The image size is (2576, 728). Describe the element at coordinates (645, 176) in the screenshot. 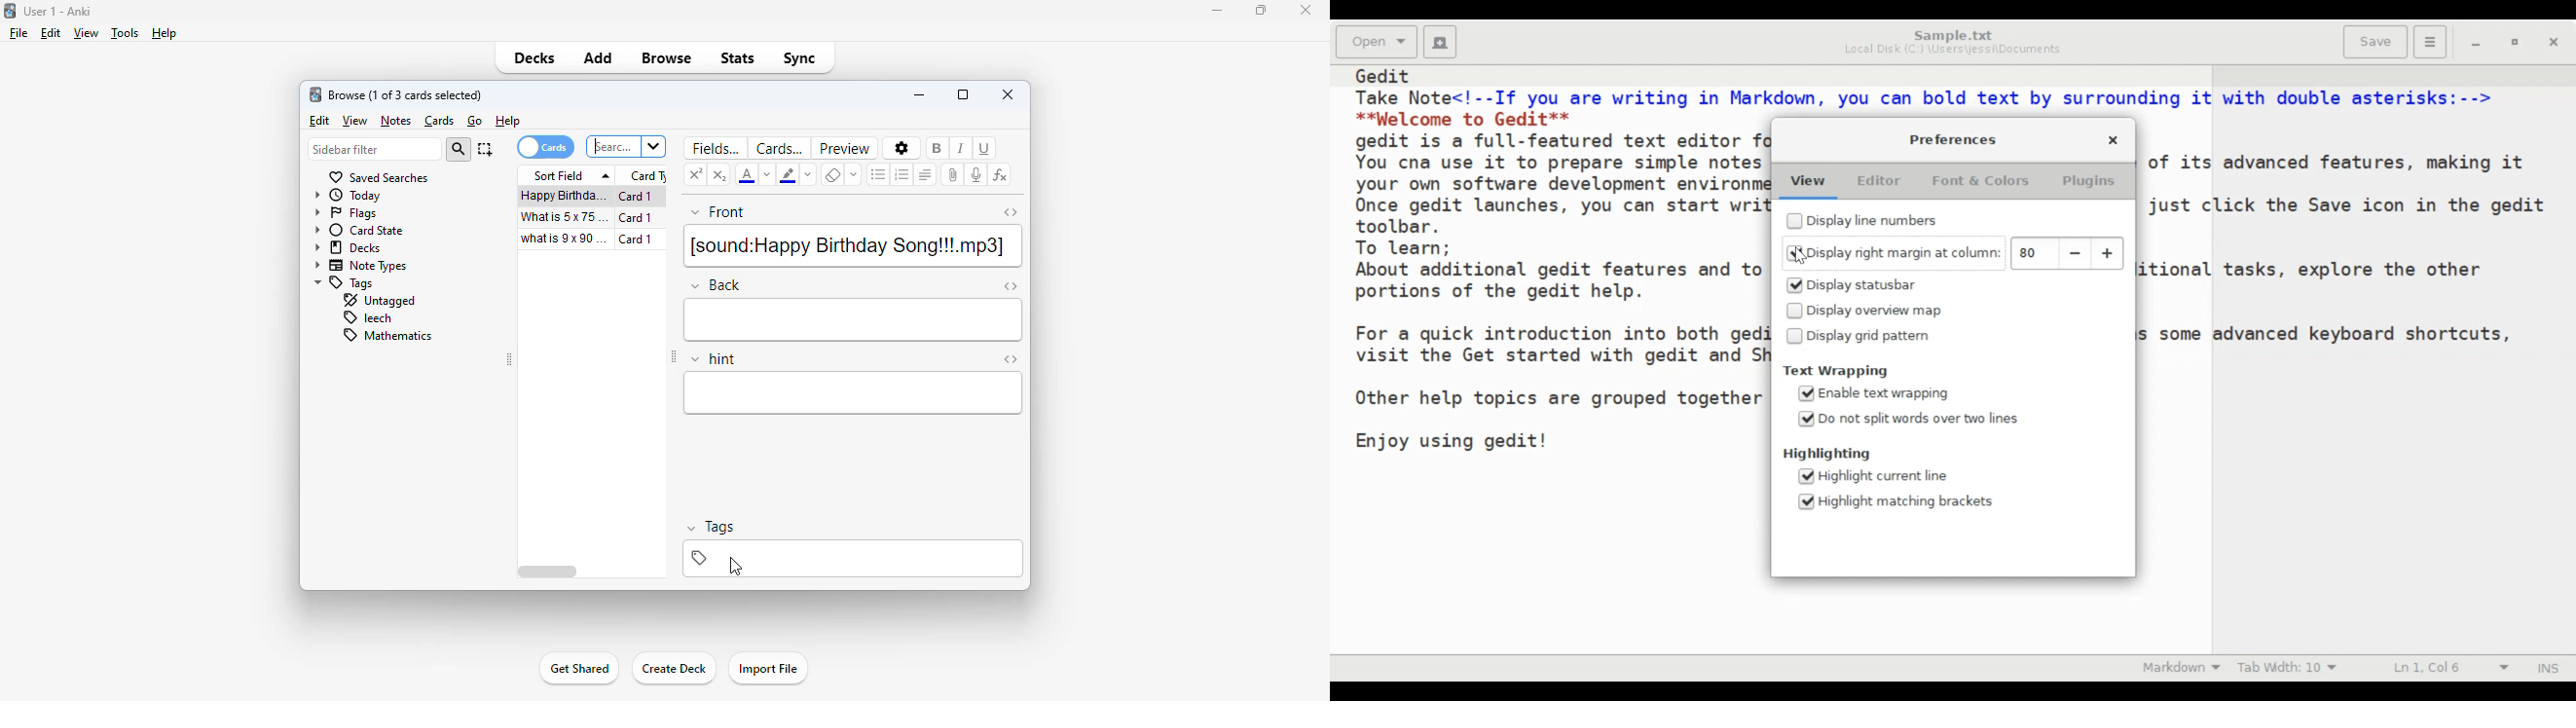

I see `card type` at that location.